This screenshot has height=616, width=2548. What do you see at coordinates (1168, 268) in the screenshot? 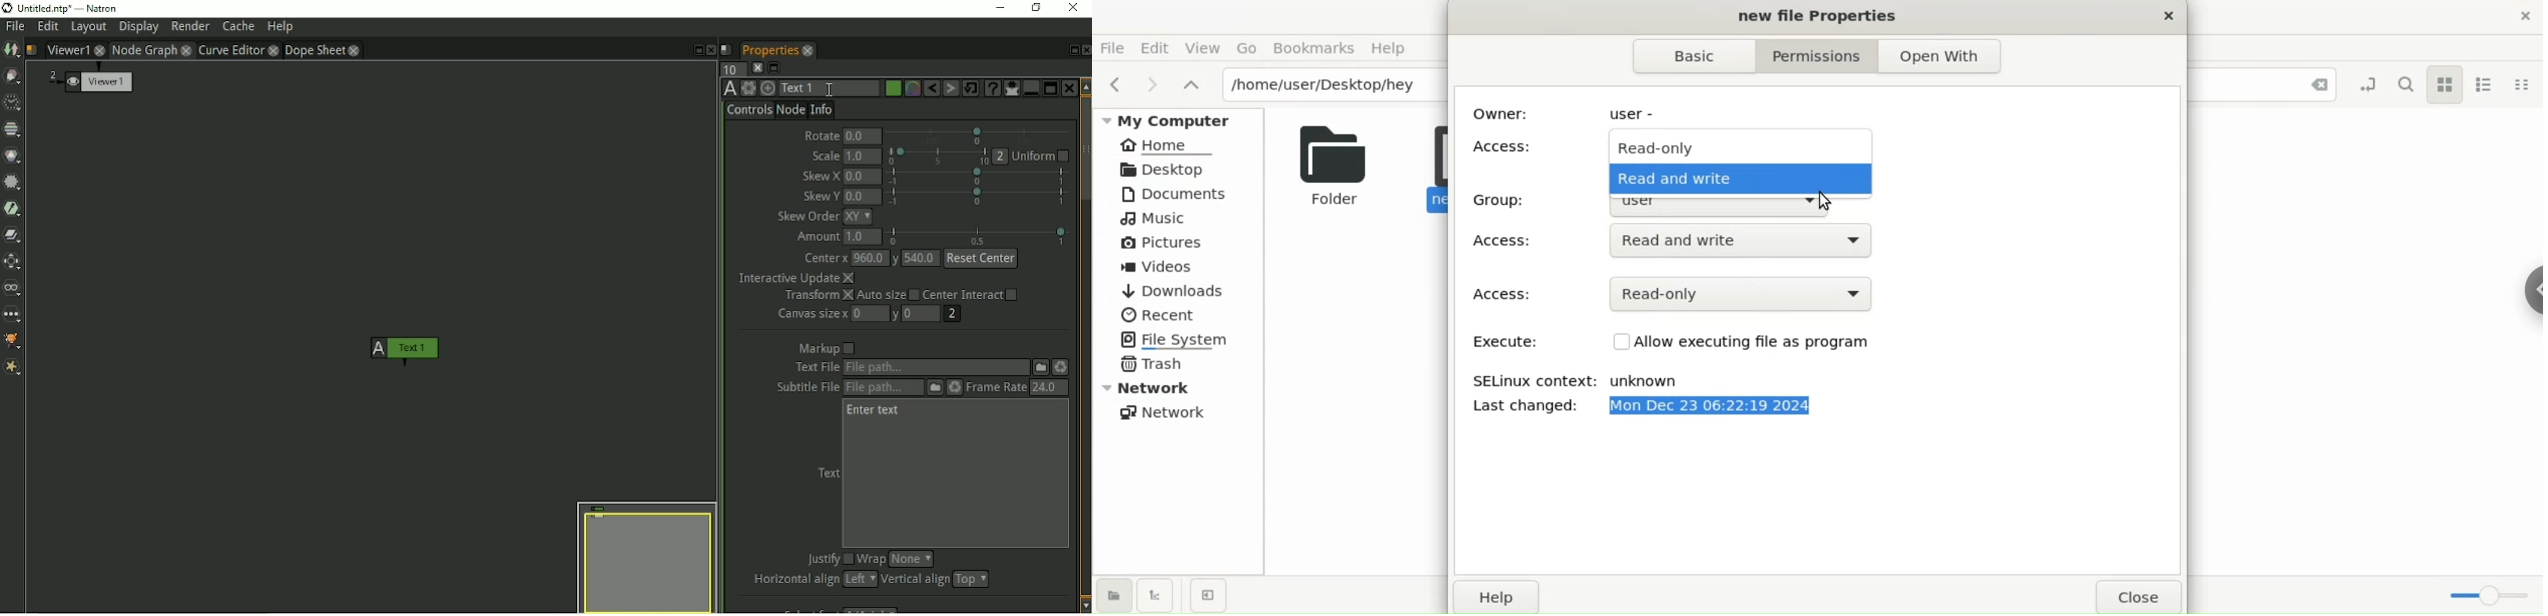
I see `Videos` at bounding box center [1168, 268].